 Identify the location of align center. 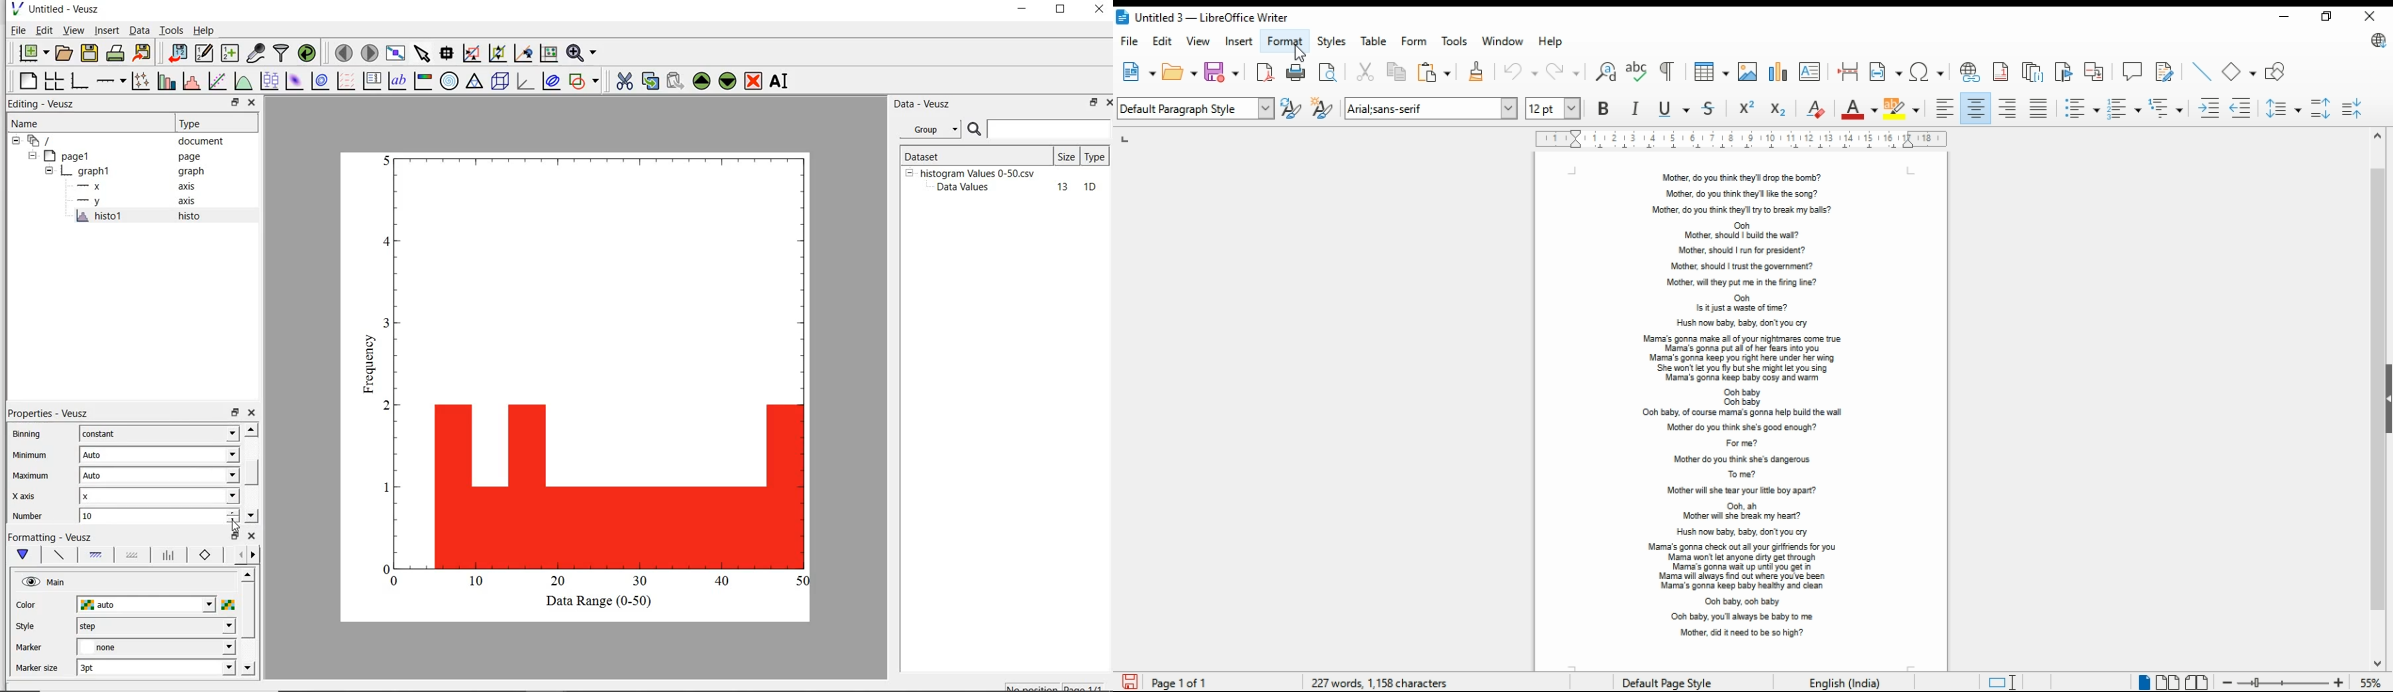
(1975, 108).